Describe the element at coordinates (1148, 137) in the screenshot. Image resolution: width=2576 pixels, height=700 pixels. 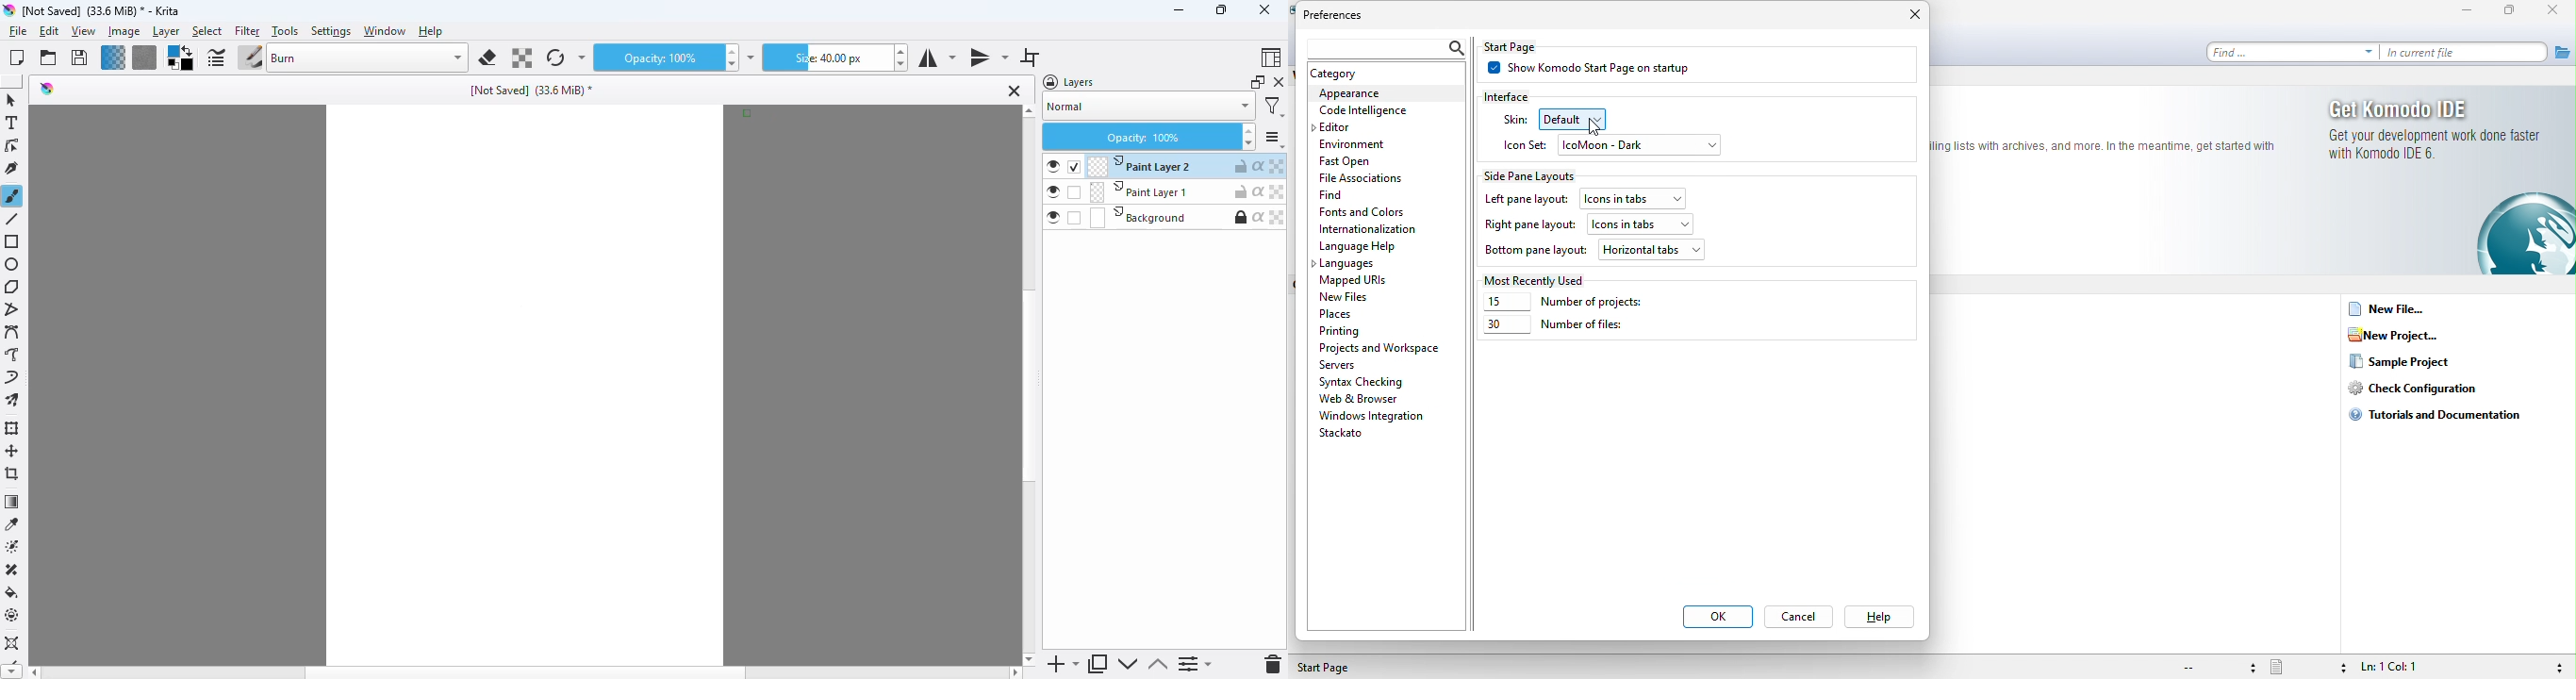
I see `opacity: 100%` at that location.